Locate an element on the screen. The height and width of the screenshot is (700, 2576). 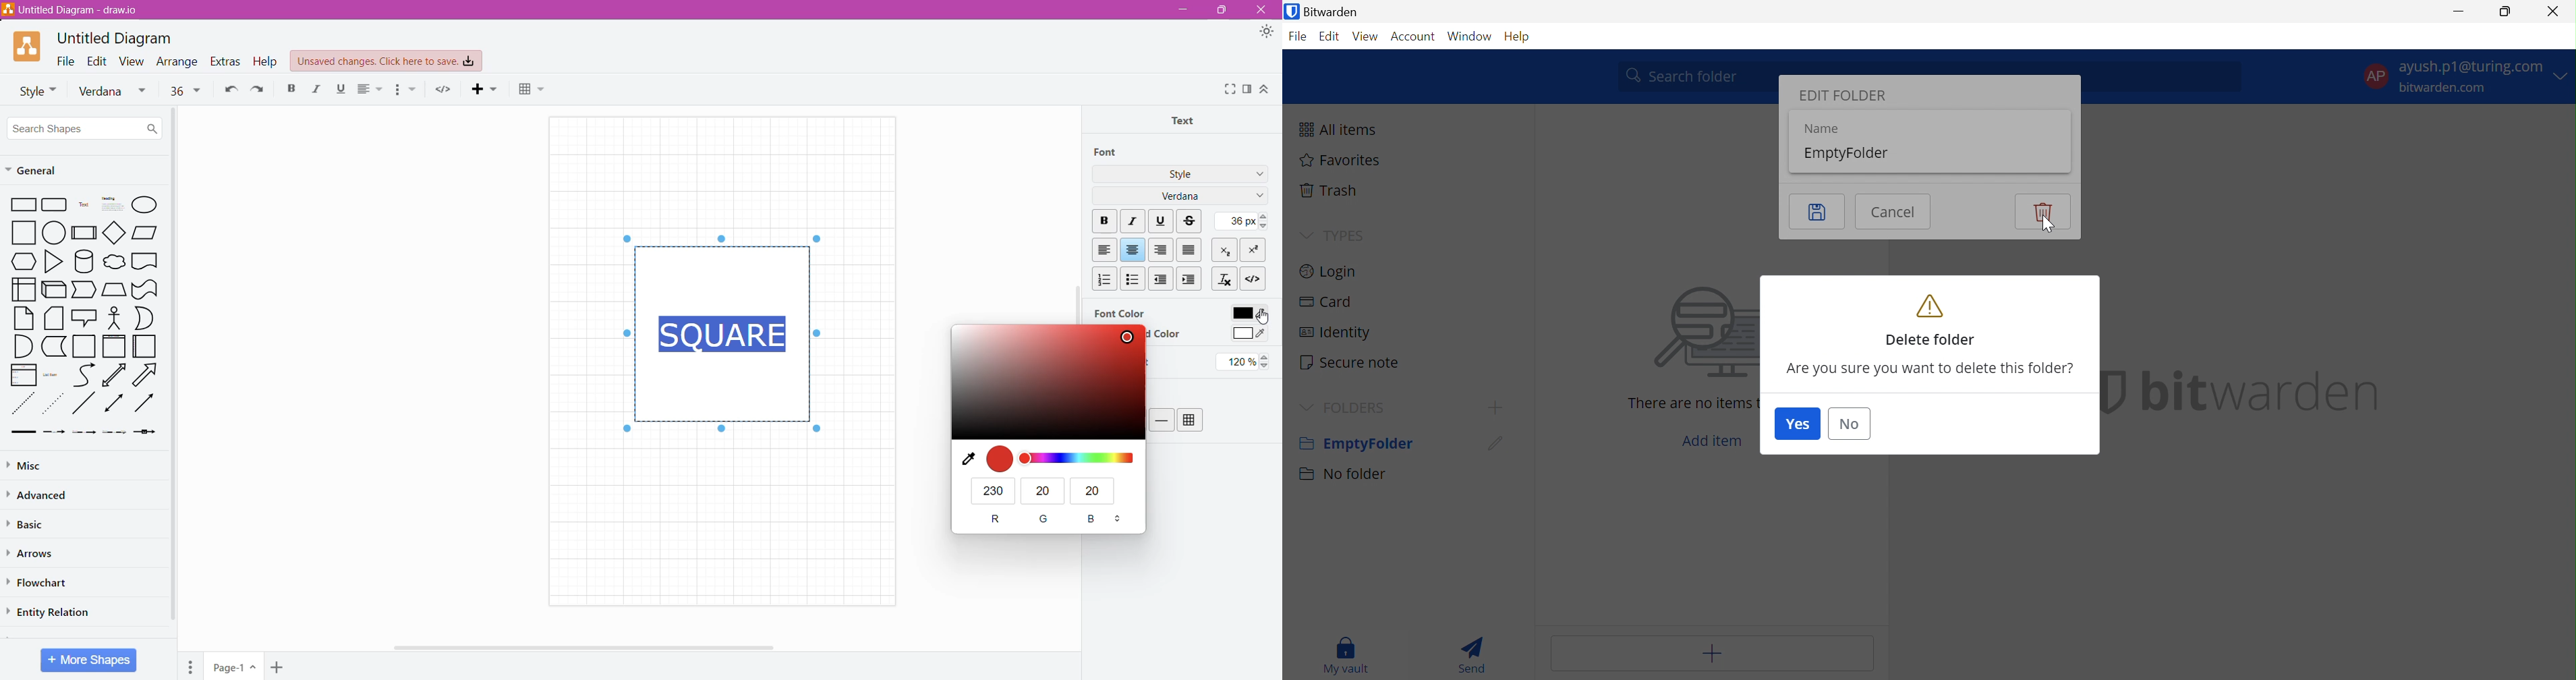
Half Circle  is located at coordinates (145, 318).